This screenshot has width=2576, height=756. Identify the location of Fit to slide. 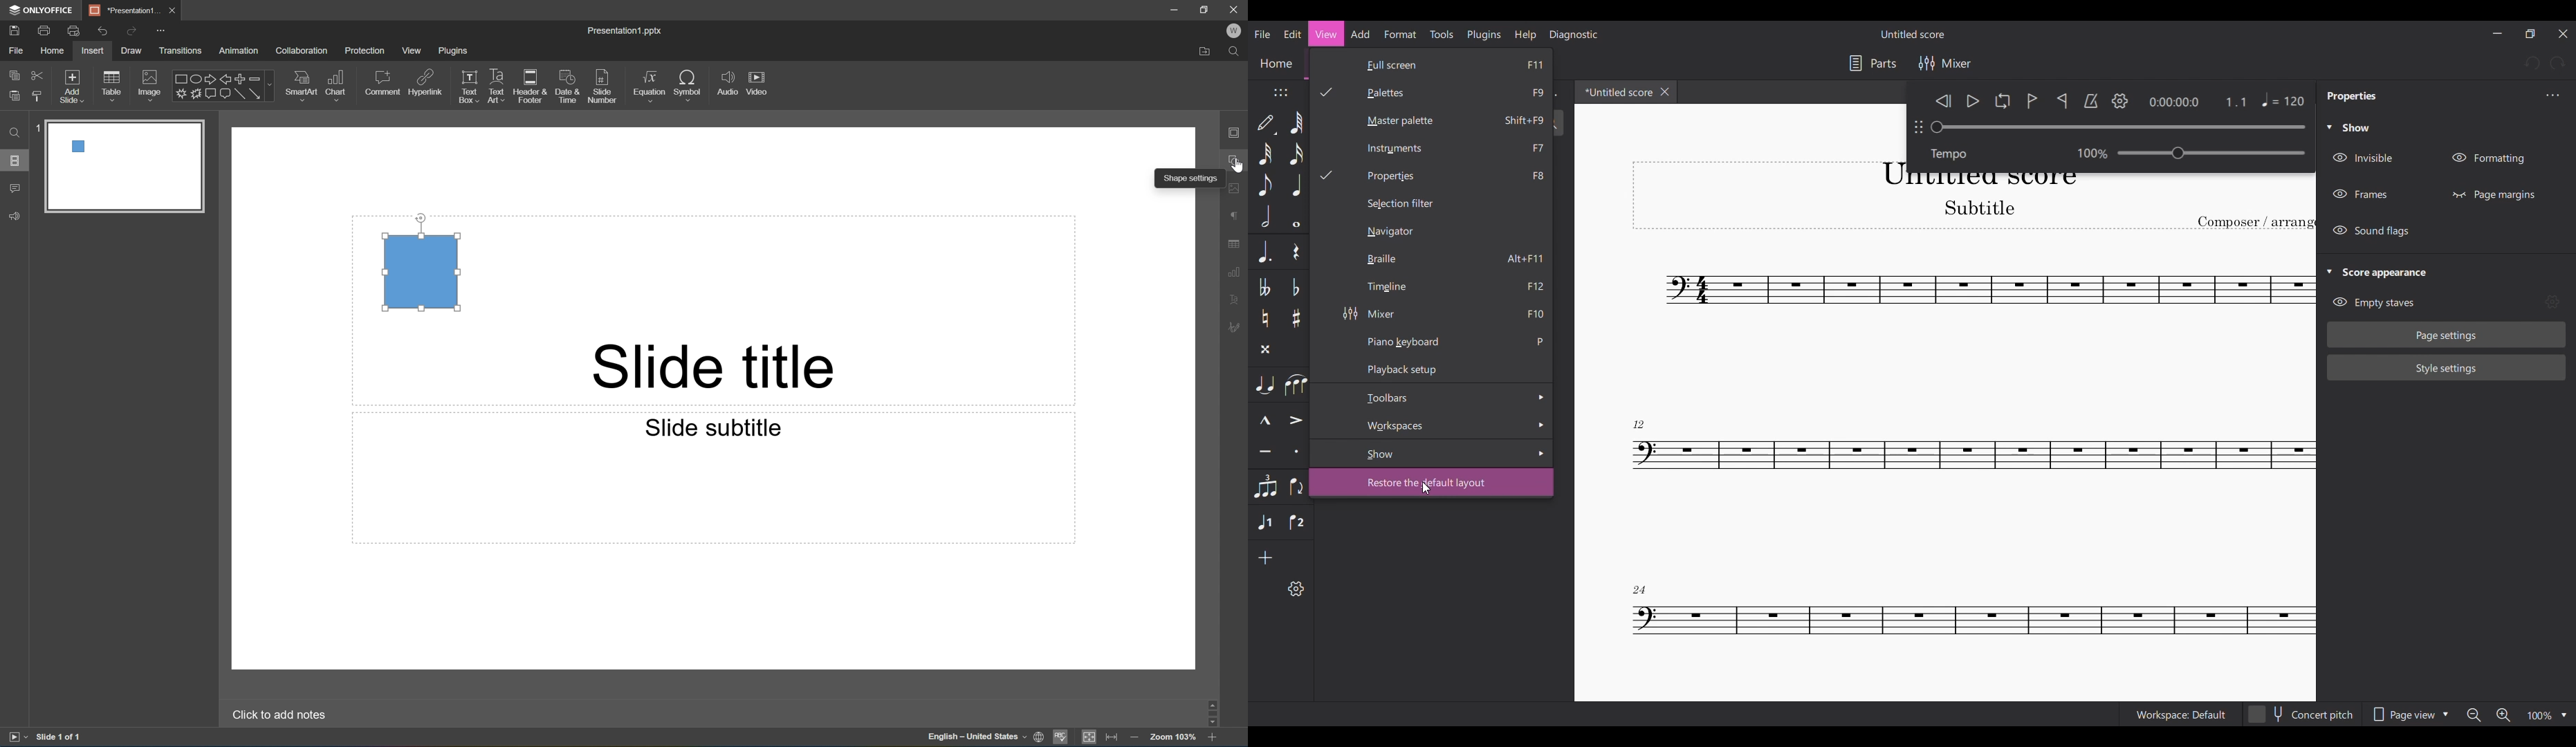
(1089, 737).